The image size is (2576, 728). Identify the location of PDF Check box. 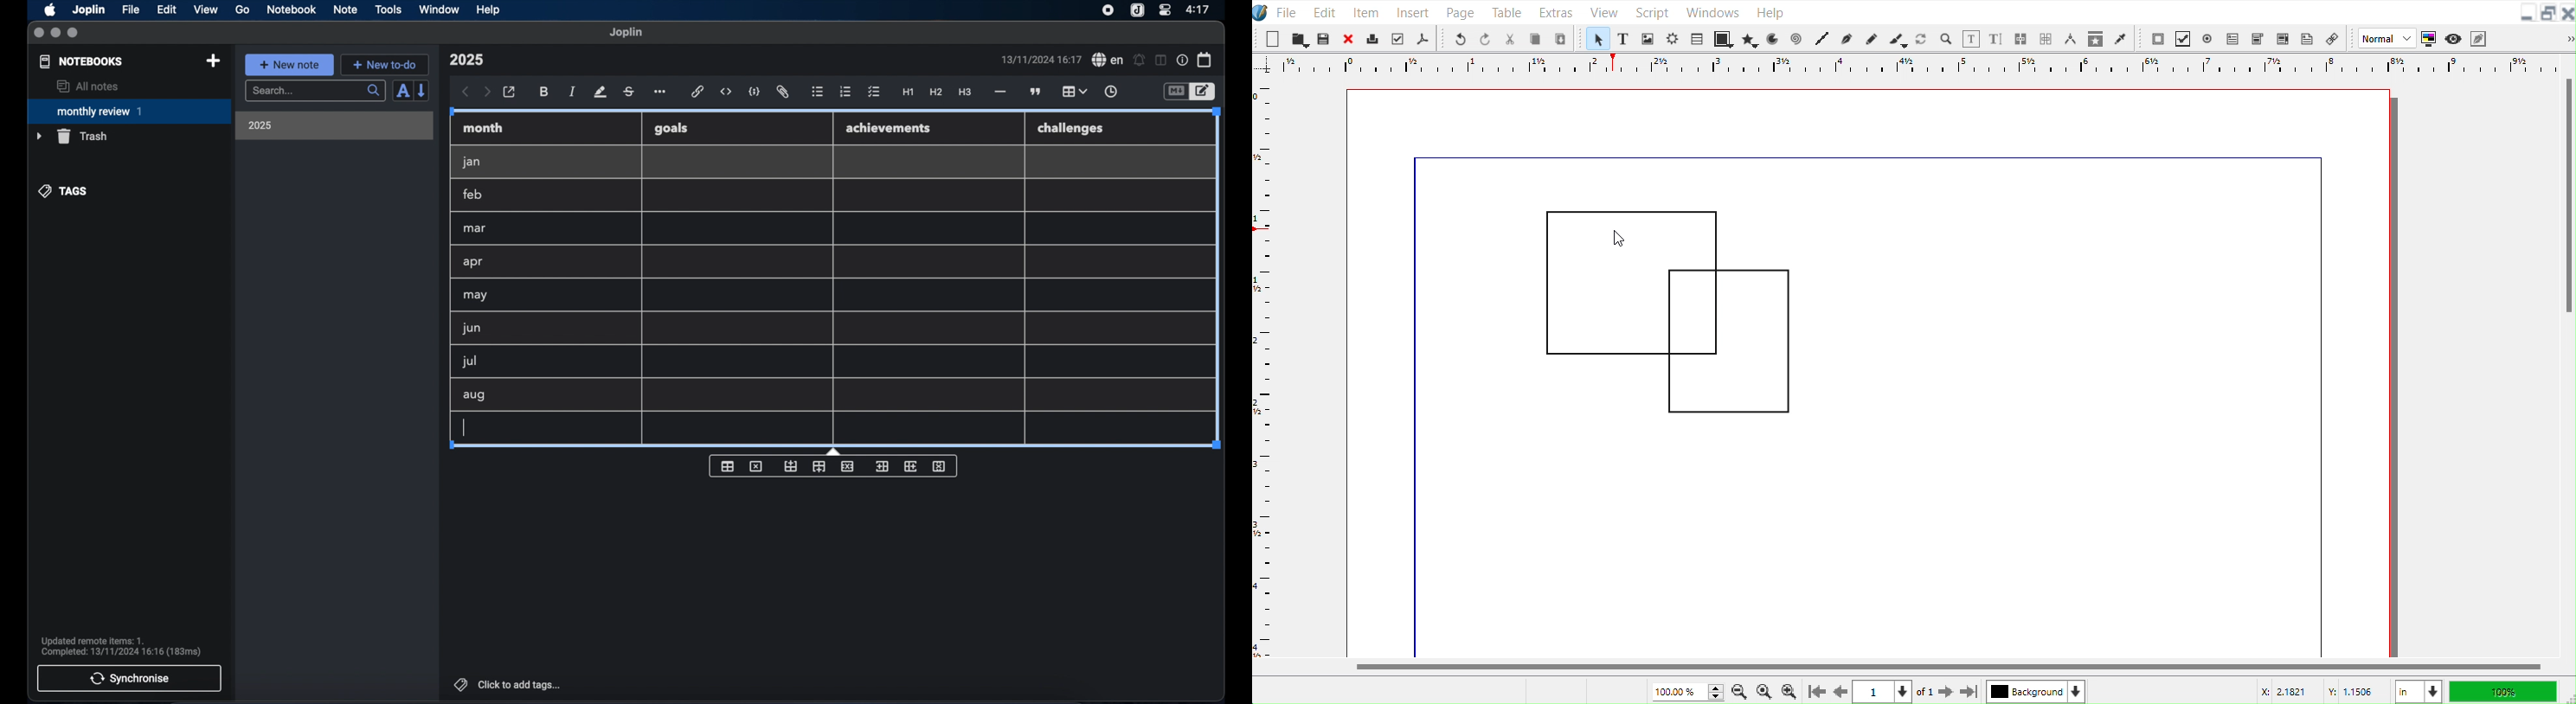
(2182, 38).